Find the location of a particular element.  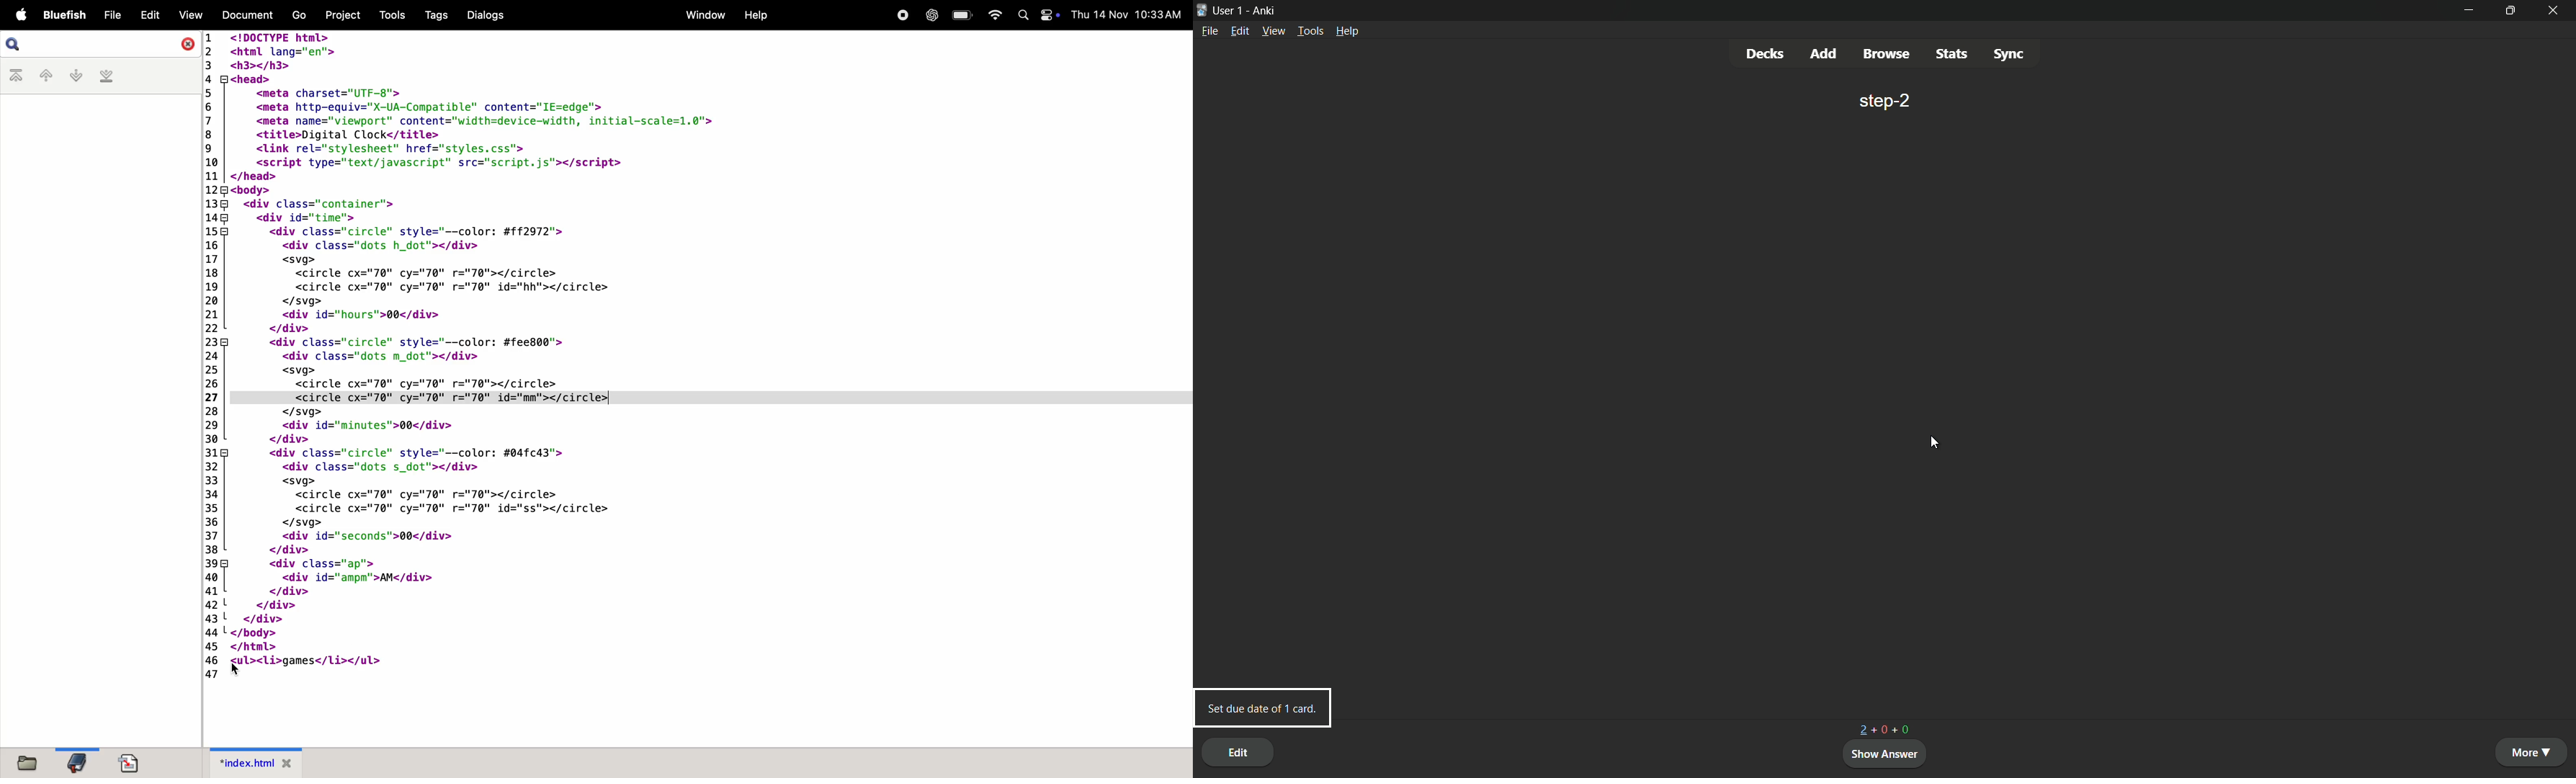

step-2 is located at coordinates (1885, 102).